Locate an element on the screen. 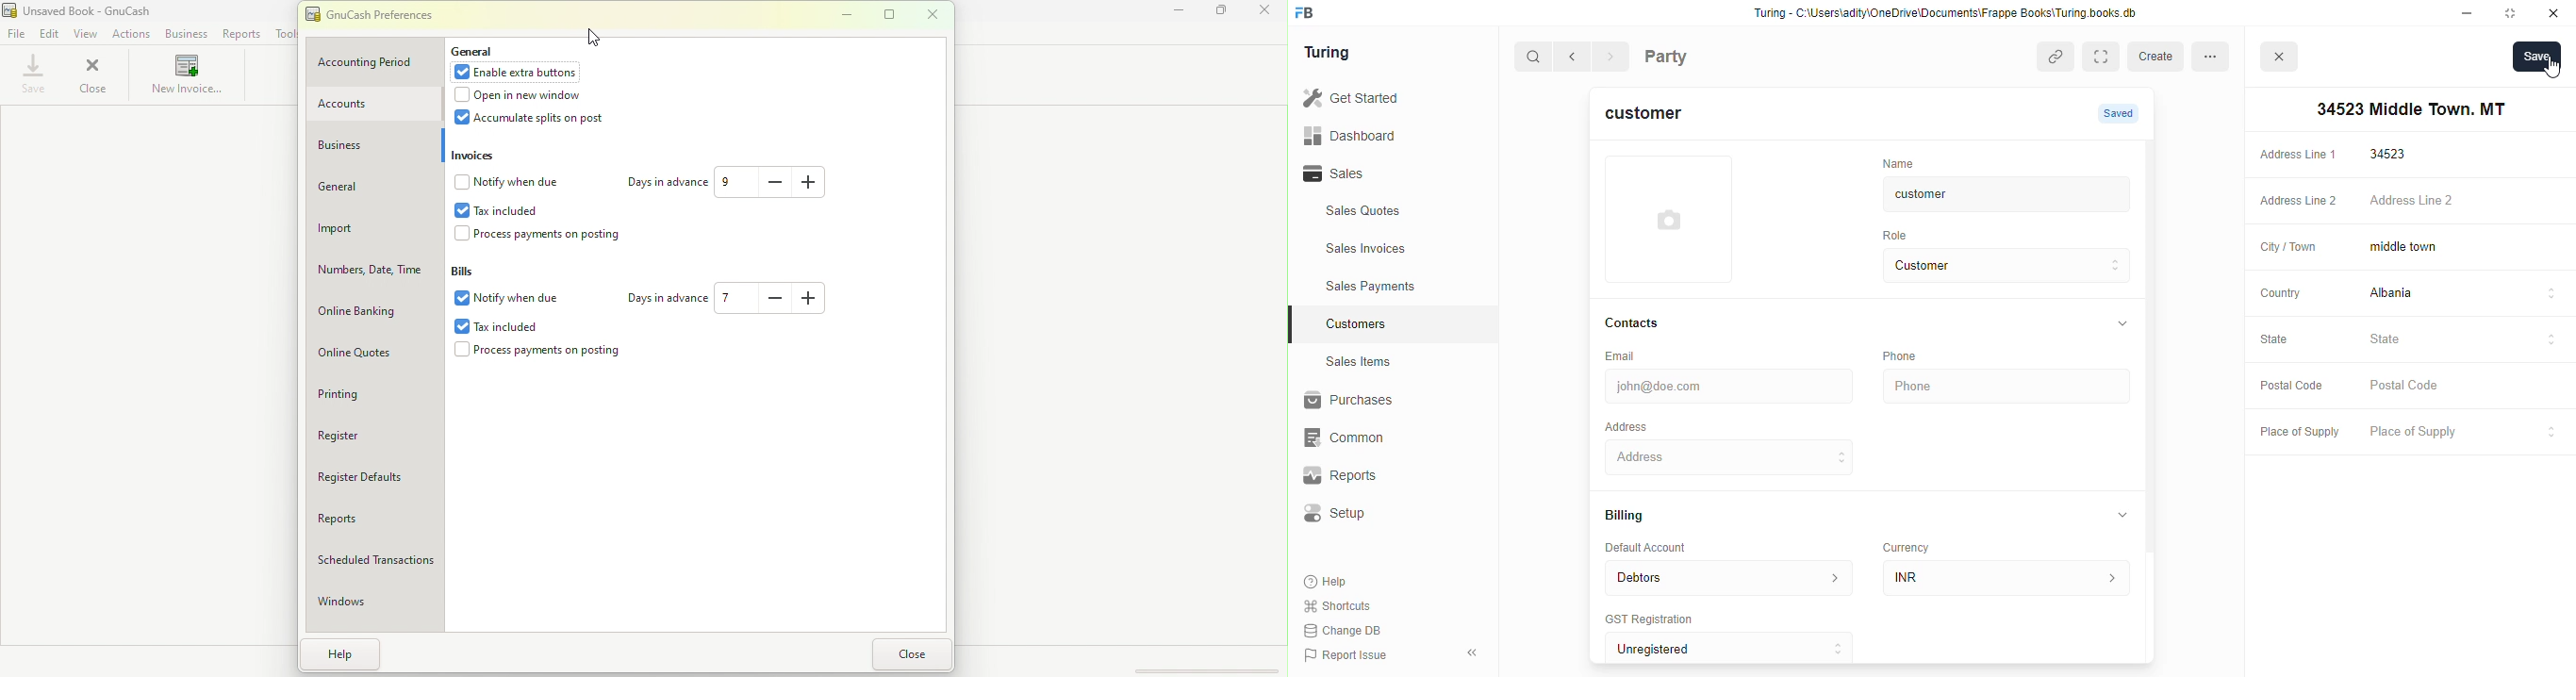  Purchases is located at coordinates (1382, 403).